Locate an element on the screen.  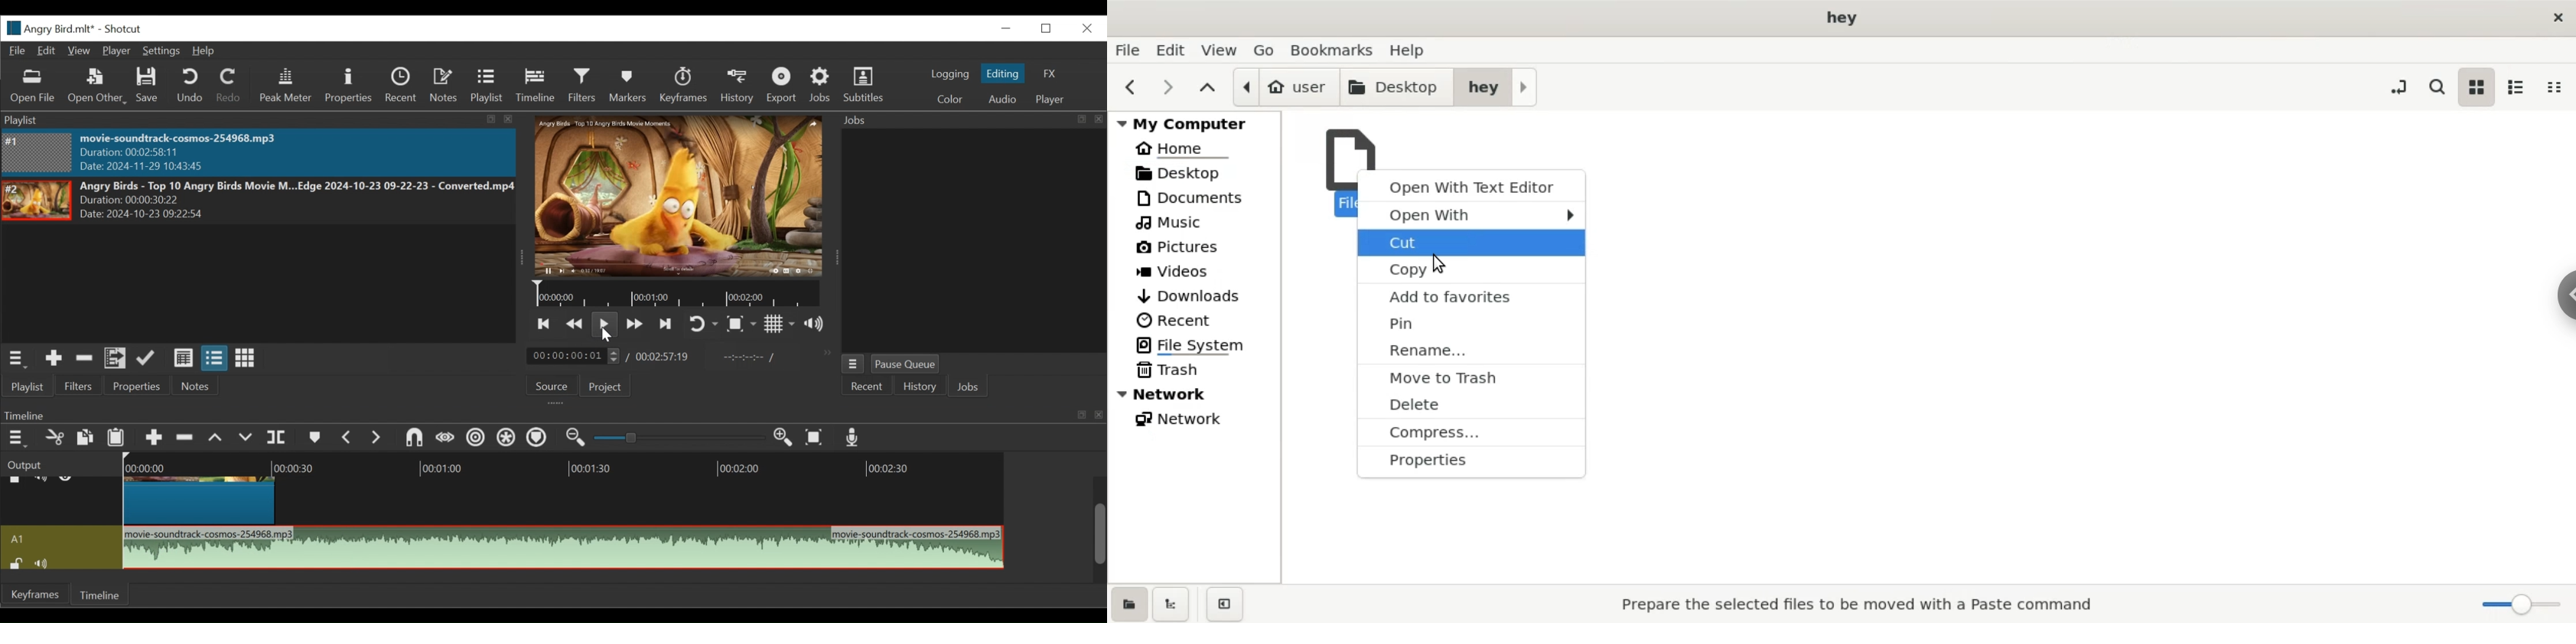
close is located at coordinates (2558, 15).